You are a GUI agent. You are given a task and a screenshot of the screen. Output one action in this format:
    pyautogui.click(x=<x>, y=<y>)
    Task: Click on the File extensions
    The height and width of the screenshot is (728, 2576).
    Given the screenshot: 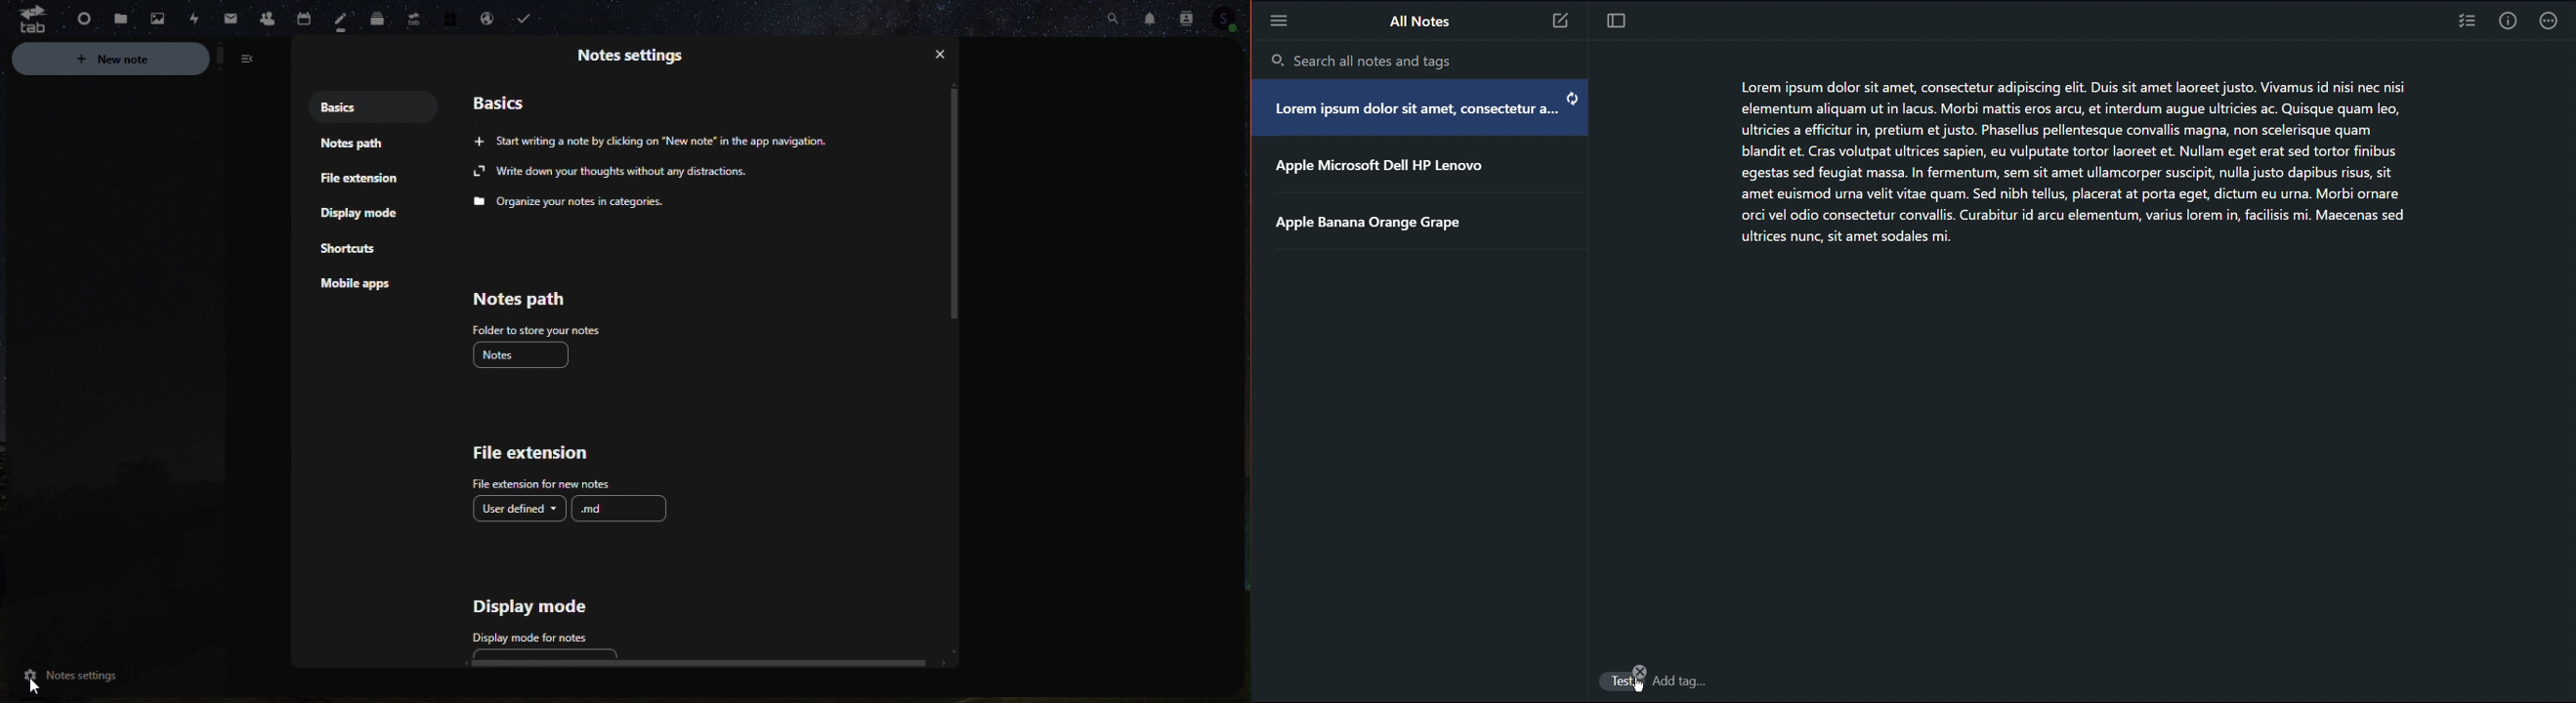 What is the action you would take?
    pyautogui.click(x=356, y=180)
    